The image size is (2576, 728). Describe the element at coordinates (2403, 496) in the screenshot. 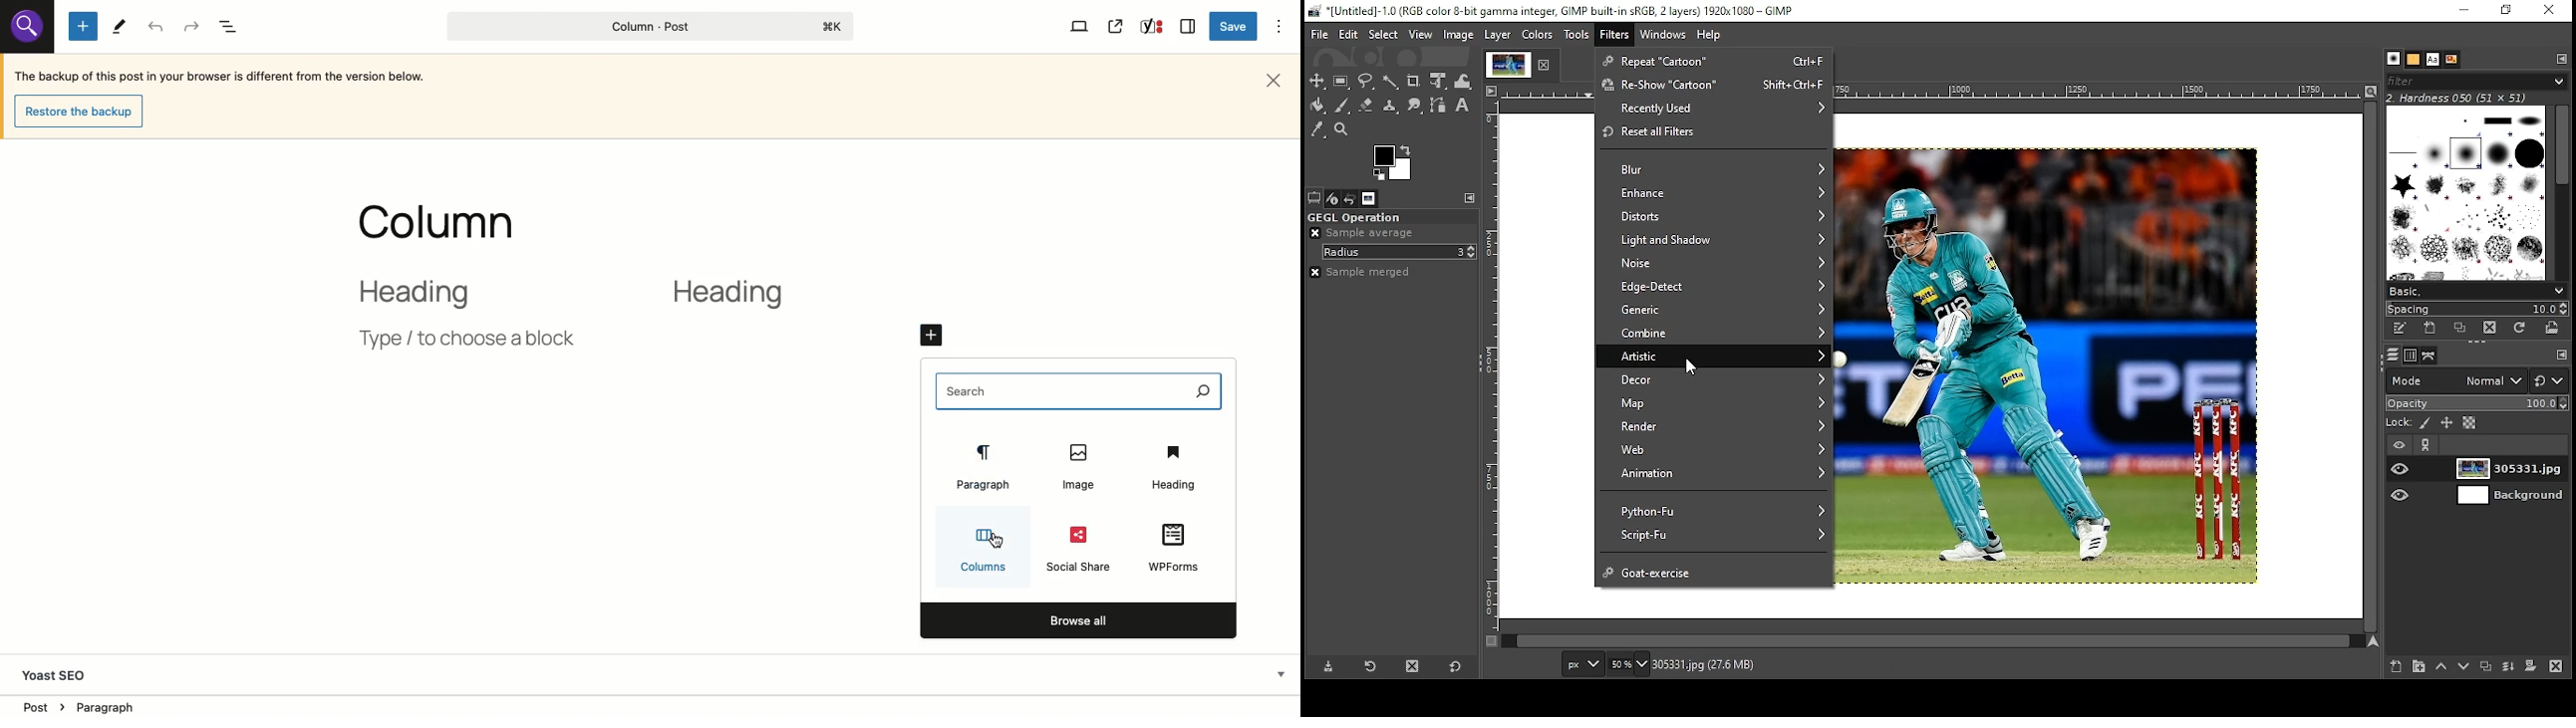

I see `layer on/off` at that location.